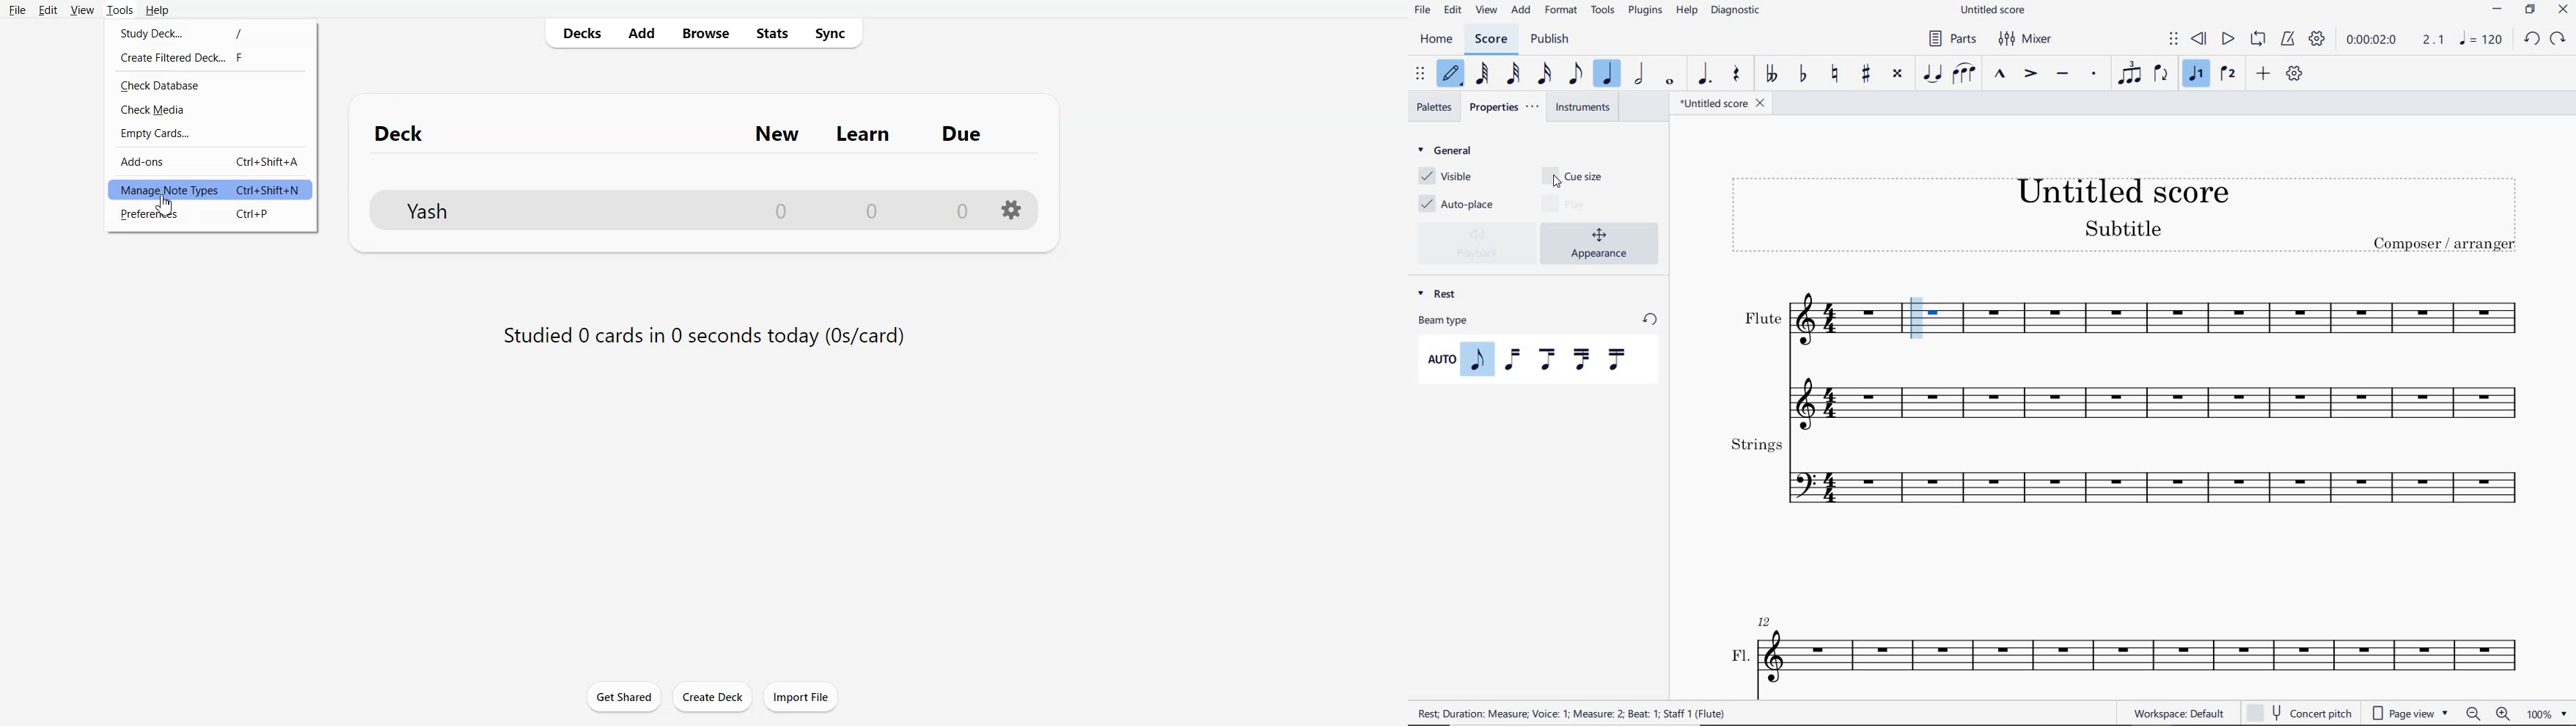 The image size is (2576, 728). Describe the element at coordinates (577, 33) in the screenshot. I see `Decks` at that location.